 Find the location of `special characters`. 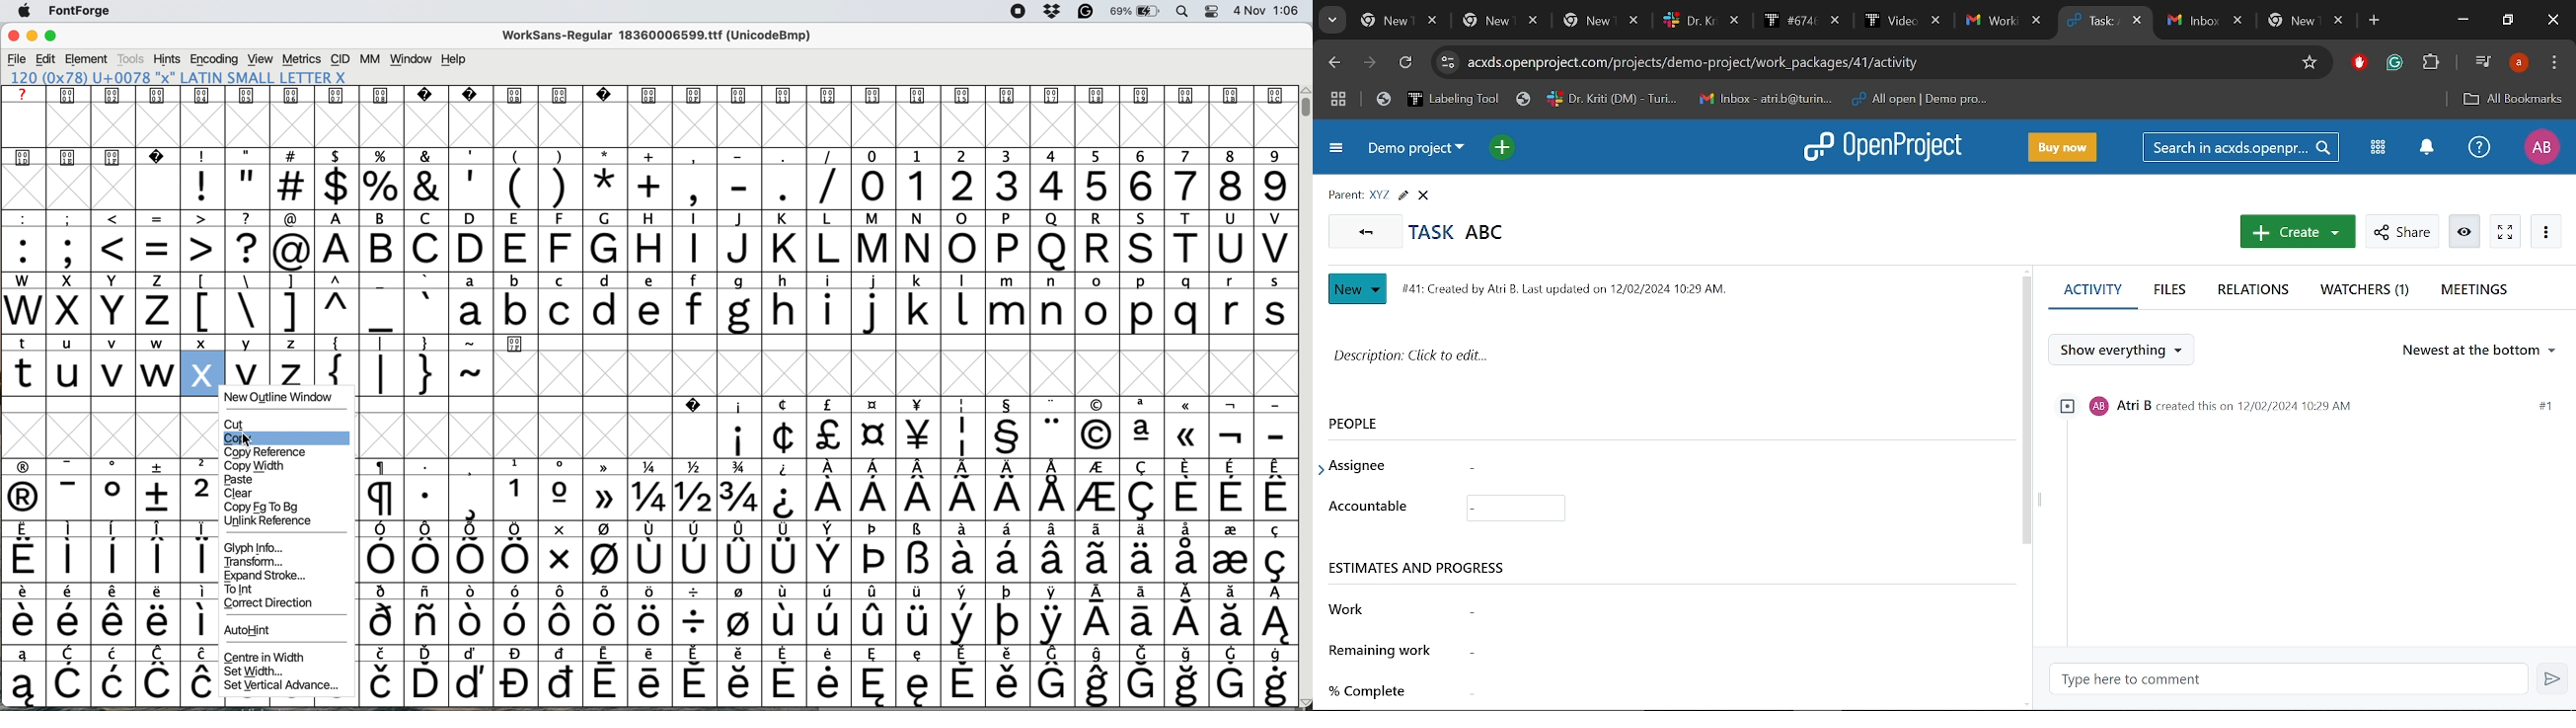

special characters is located at coordinates (158, 248).